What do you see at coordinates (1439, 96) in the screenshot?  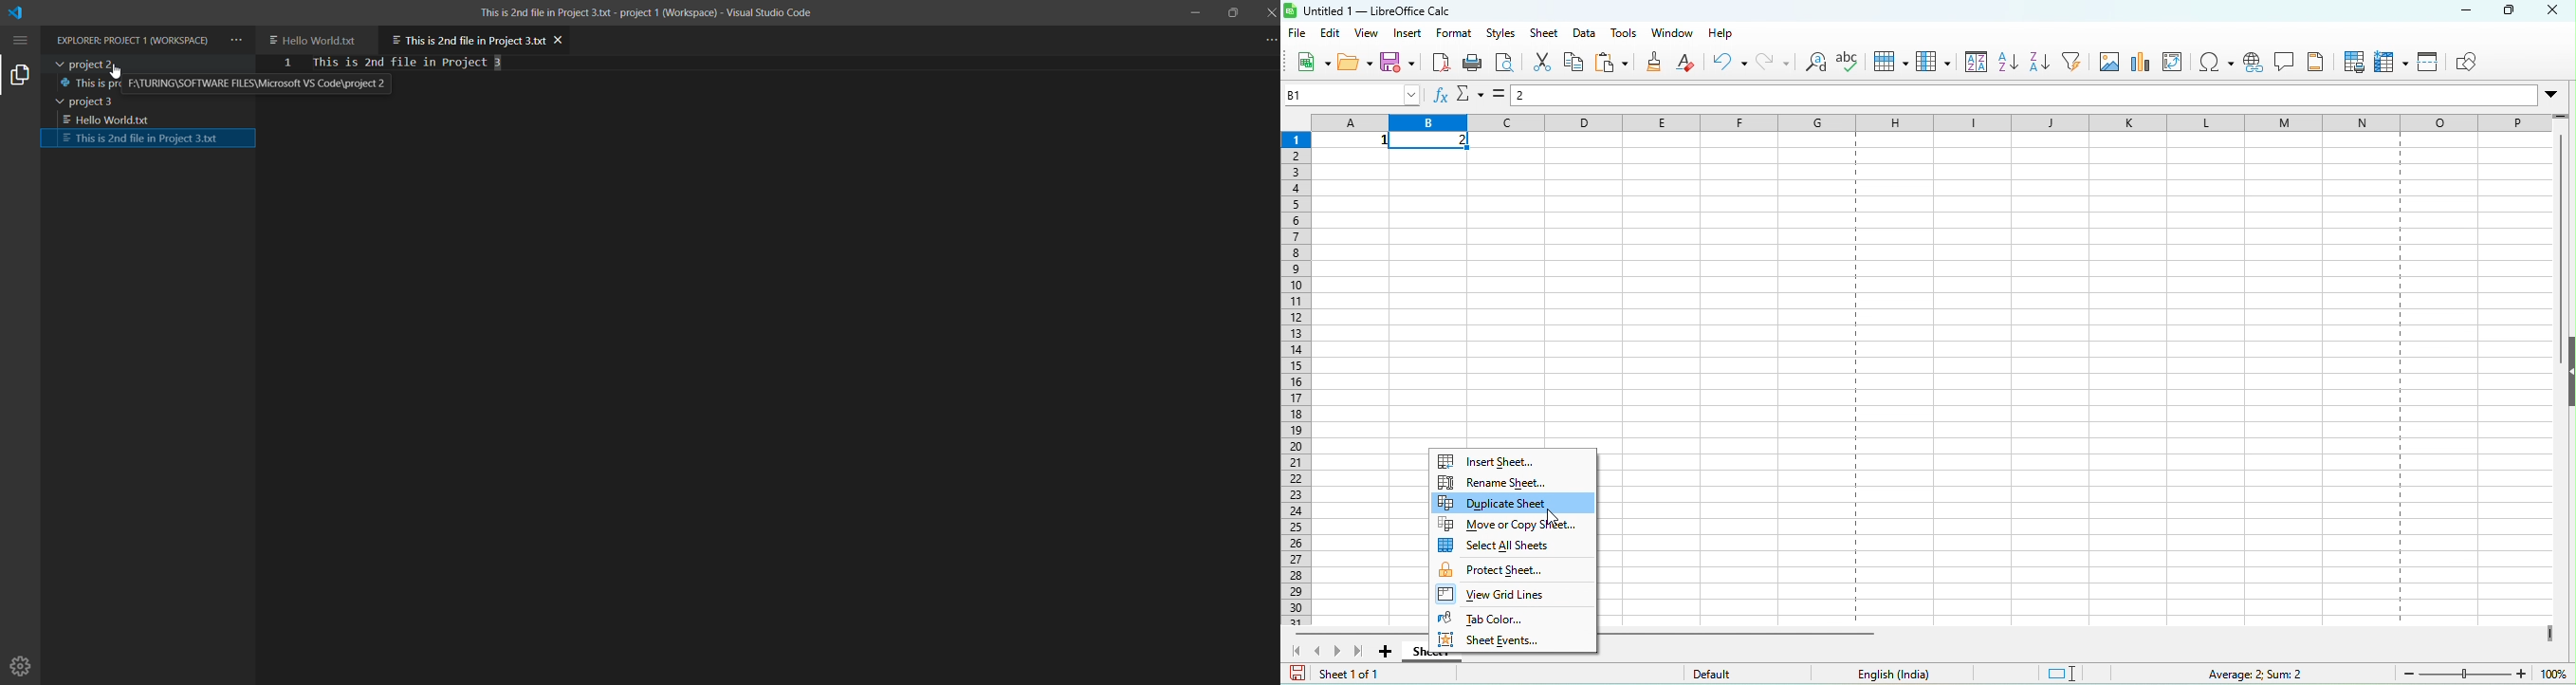 I see `function wizard` at bounding box center [1439, 96].